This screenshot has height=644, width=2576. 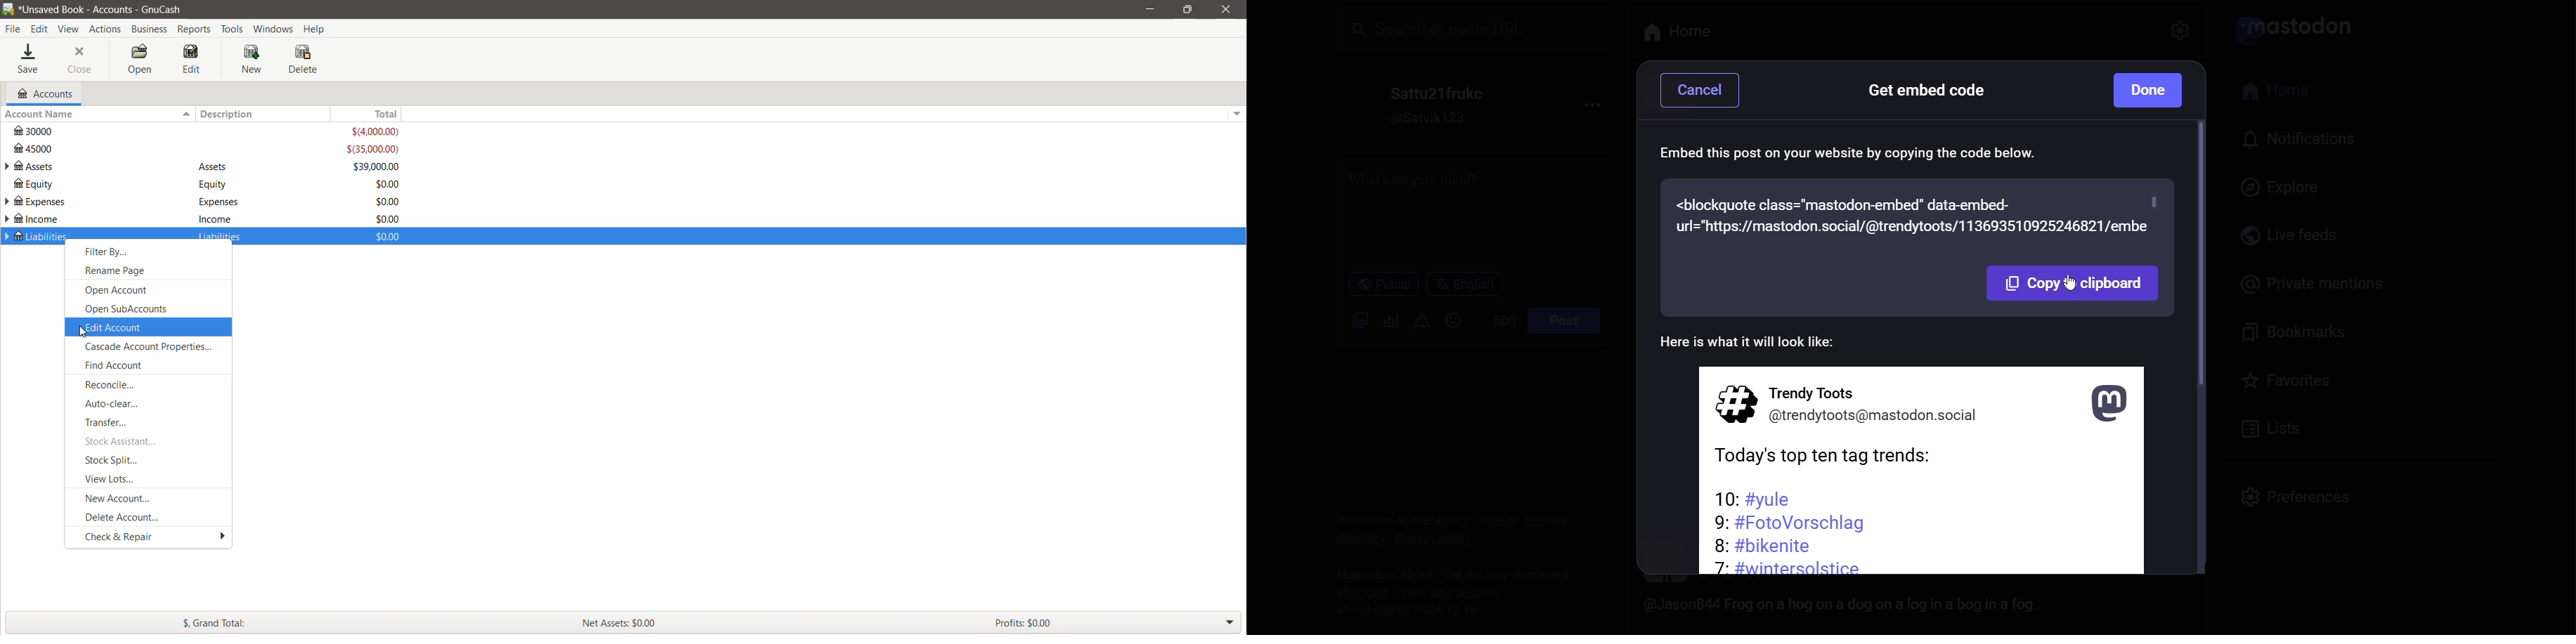 I want to click on Find Account, so click(x=121, y=366).